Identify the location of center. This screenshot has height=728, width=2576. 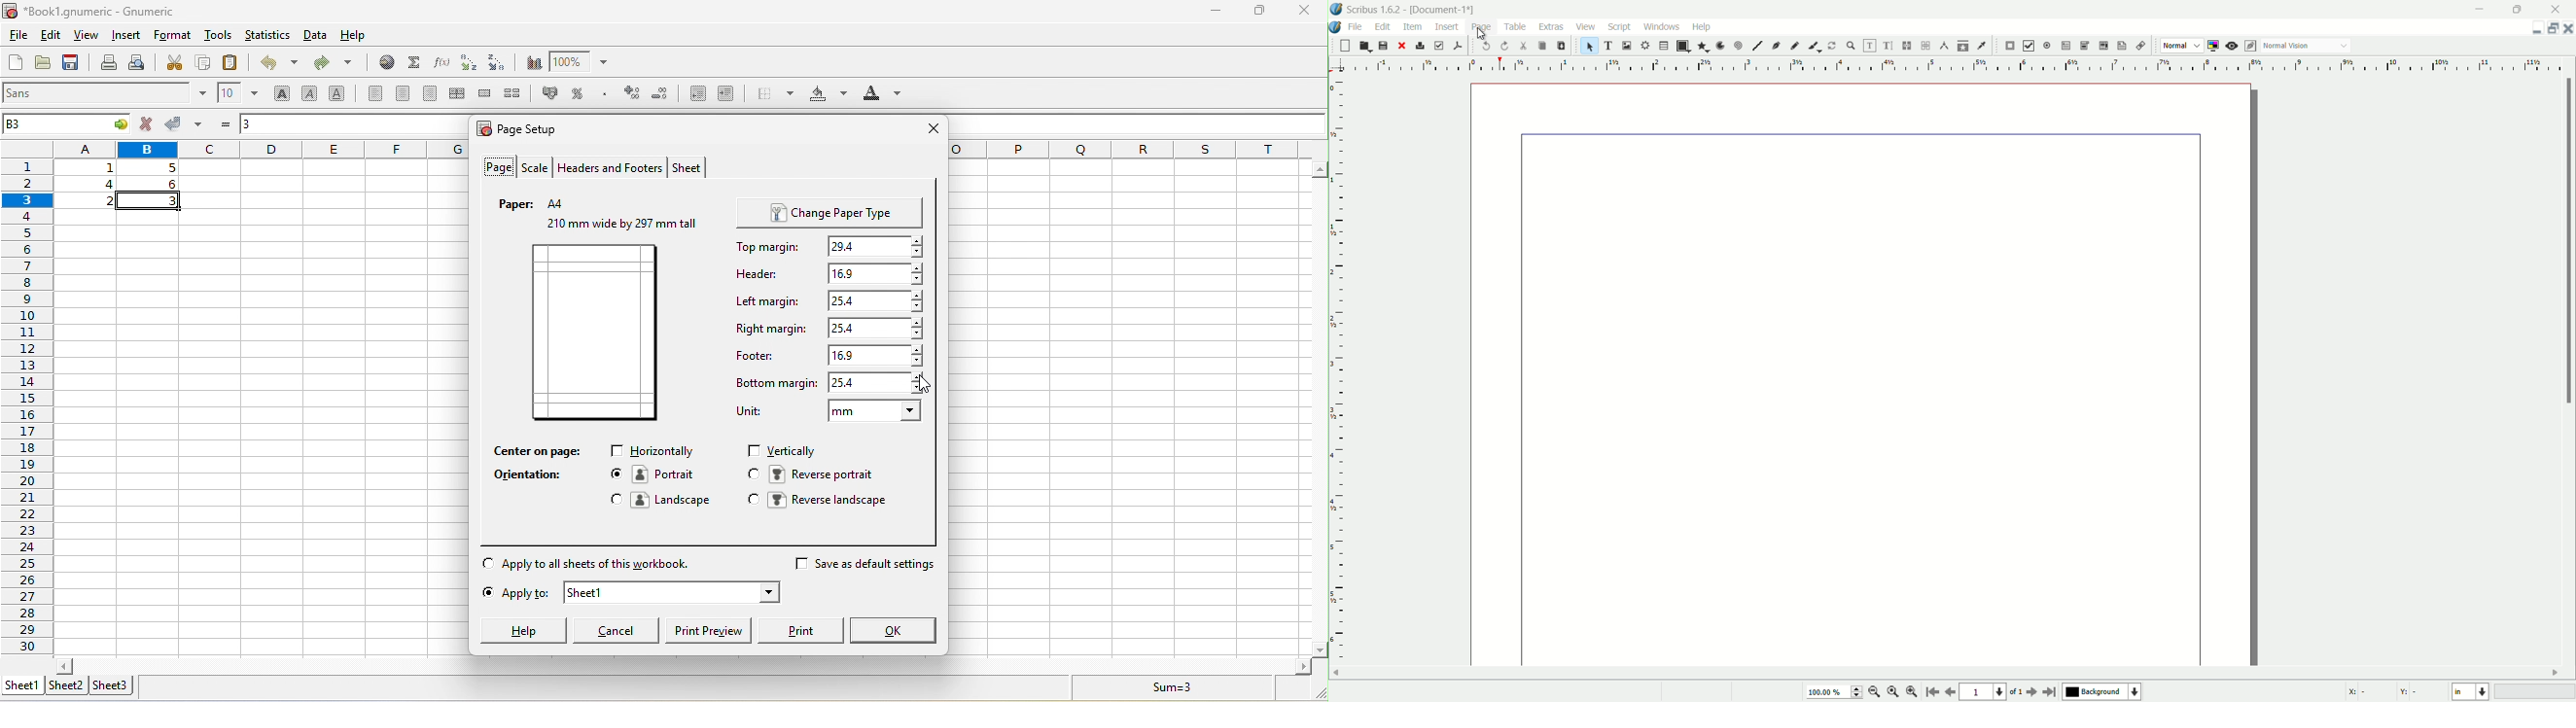
(405, 93).